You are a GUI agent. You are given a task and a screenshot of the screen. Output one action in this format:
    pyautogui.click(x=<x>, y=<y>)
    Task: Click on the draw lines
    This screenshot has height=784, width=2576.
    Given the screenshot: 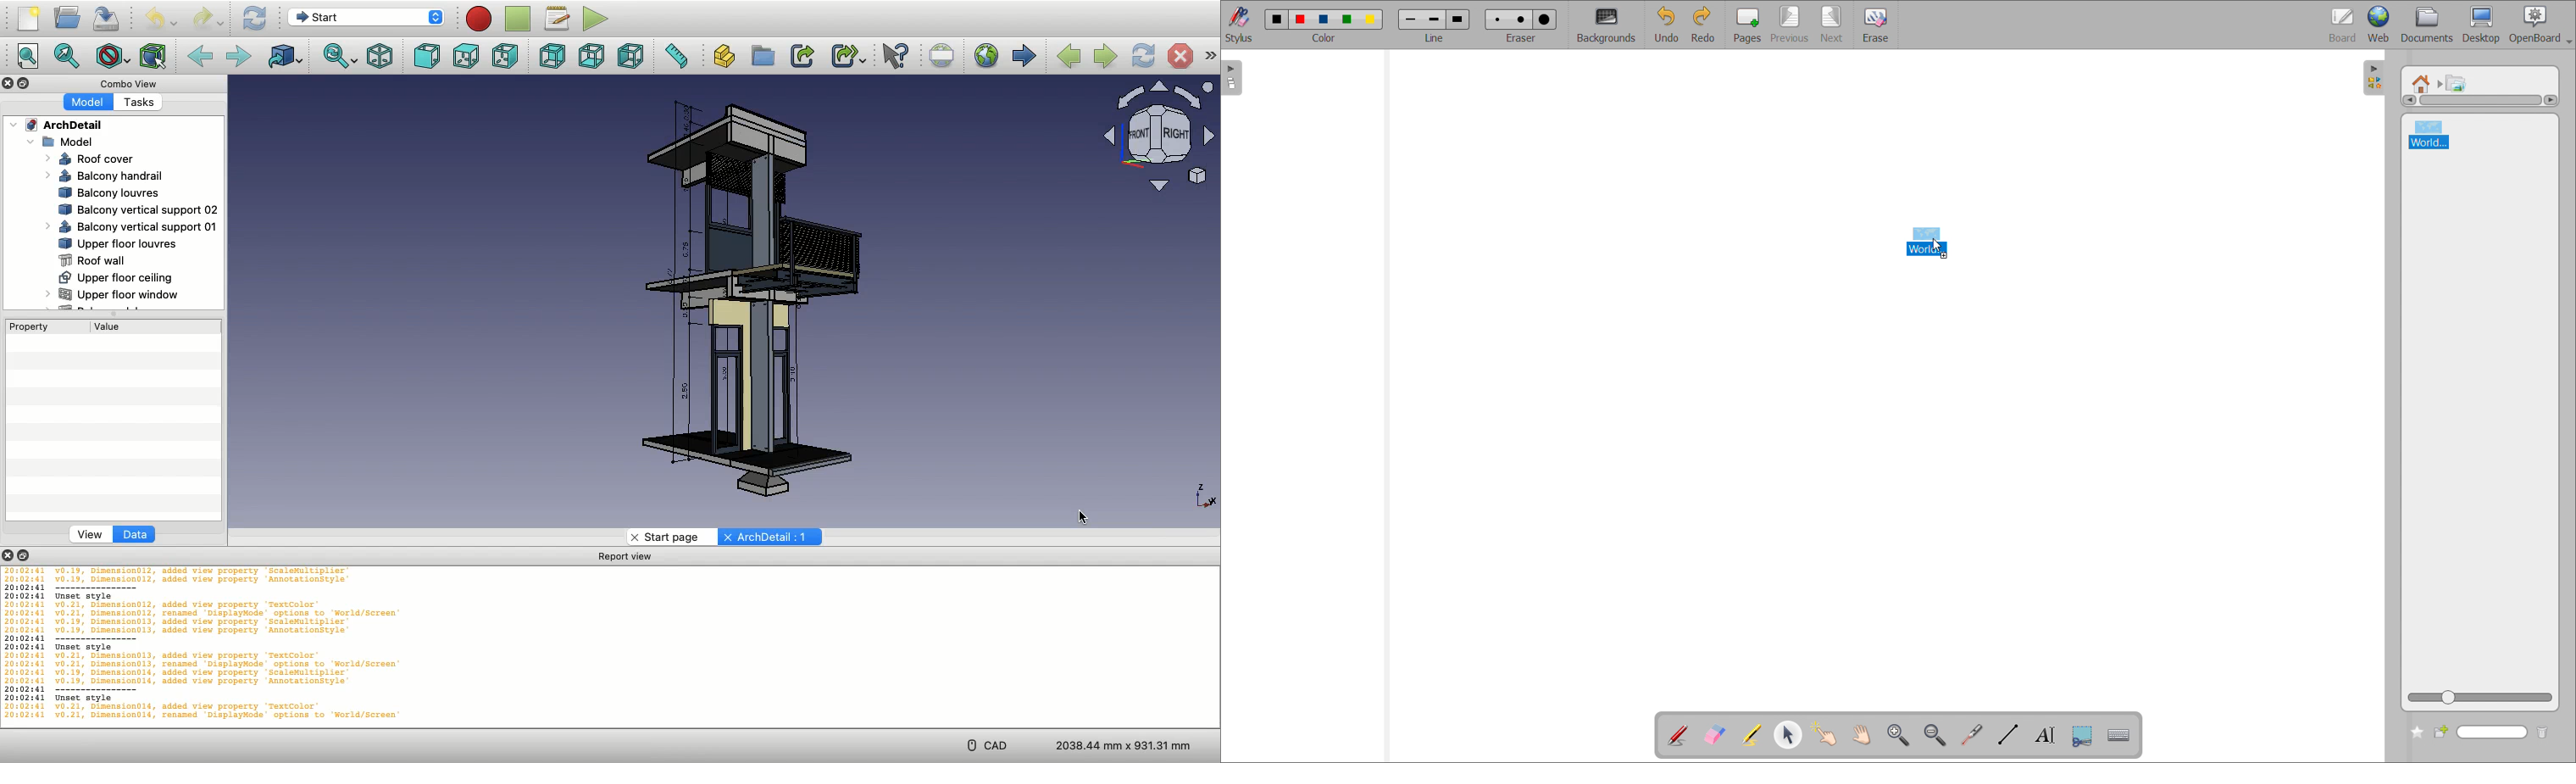 What is the action you would take?
    pyautogui.click(x=2007, y=735)
    